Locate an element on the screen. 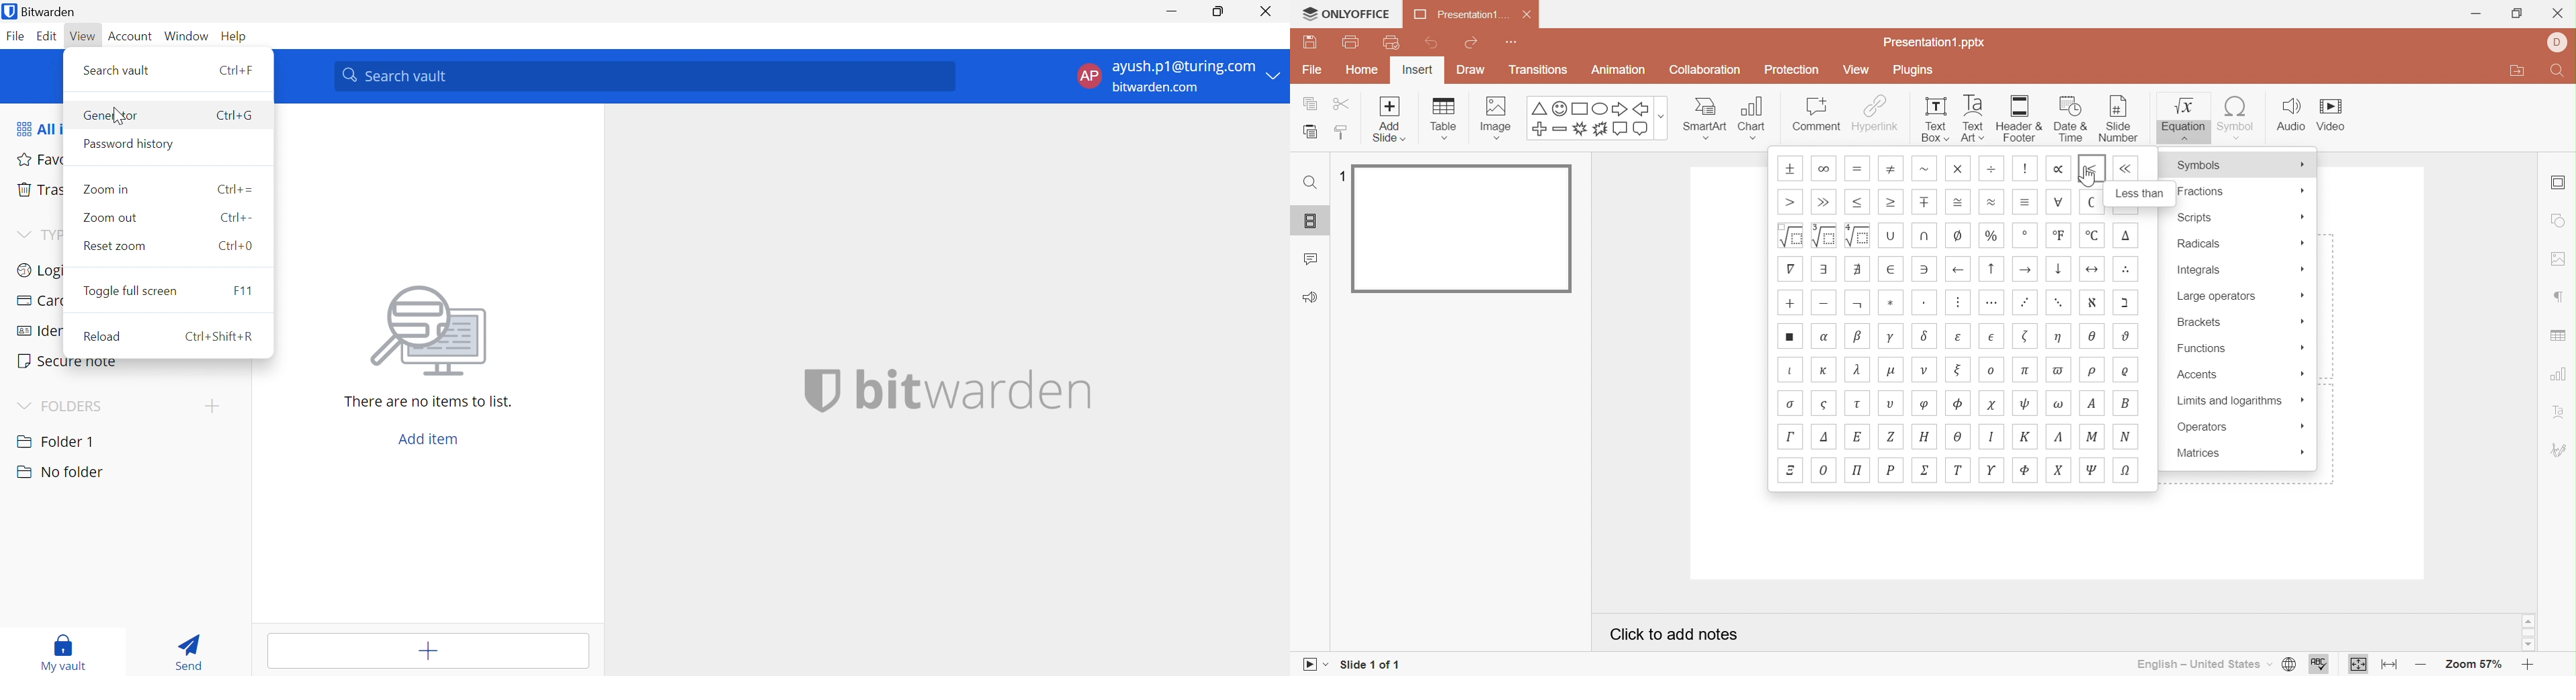 The image size is (2576, 700). Restore Down is located at coordinates (2520, 13).